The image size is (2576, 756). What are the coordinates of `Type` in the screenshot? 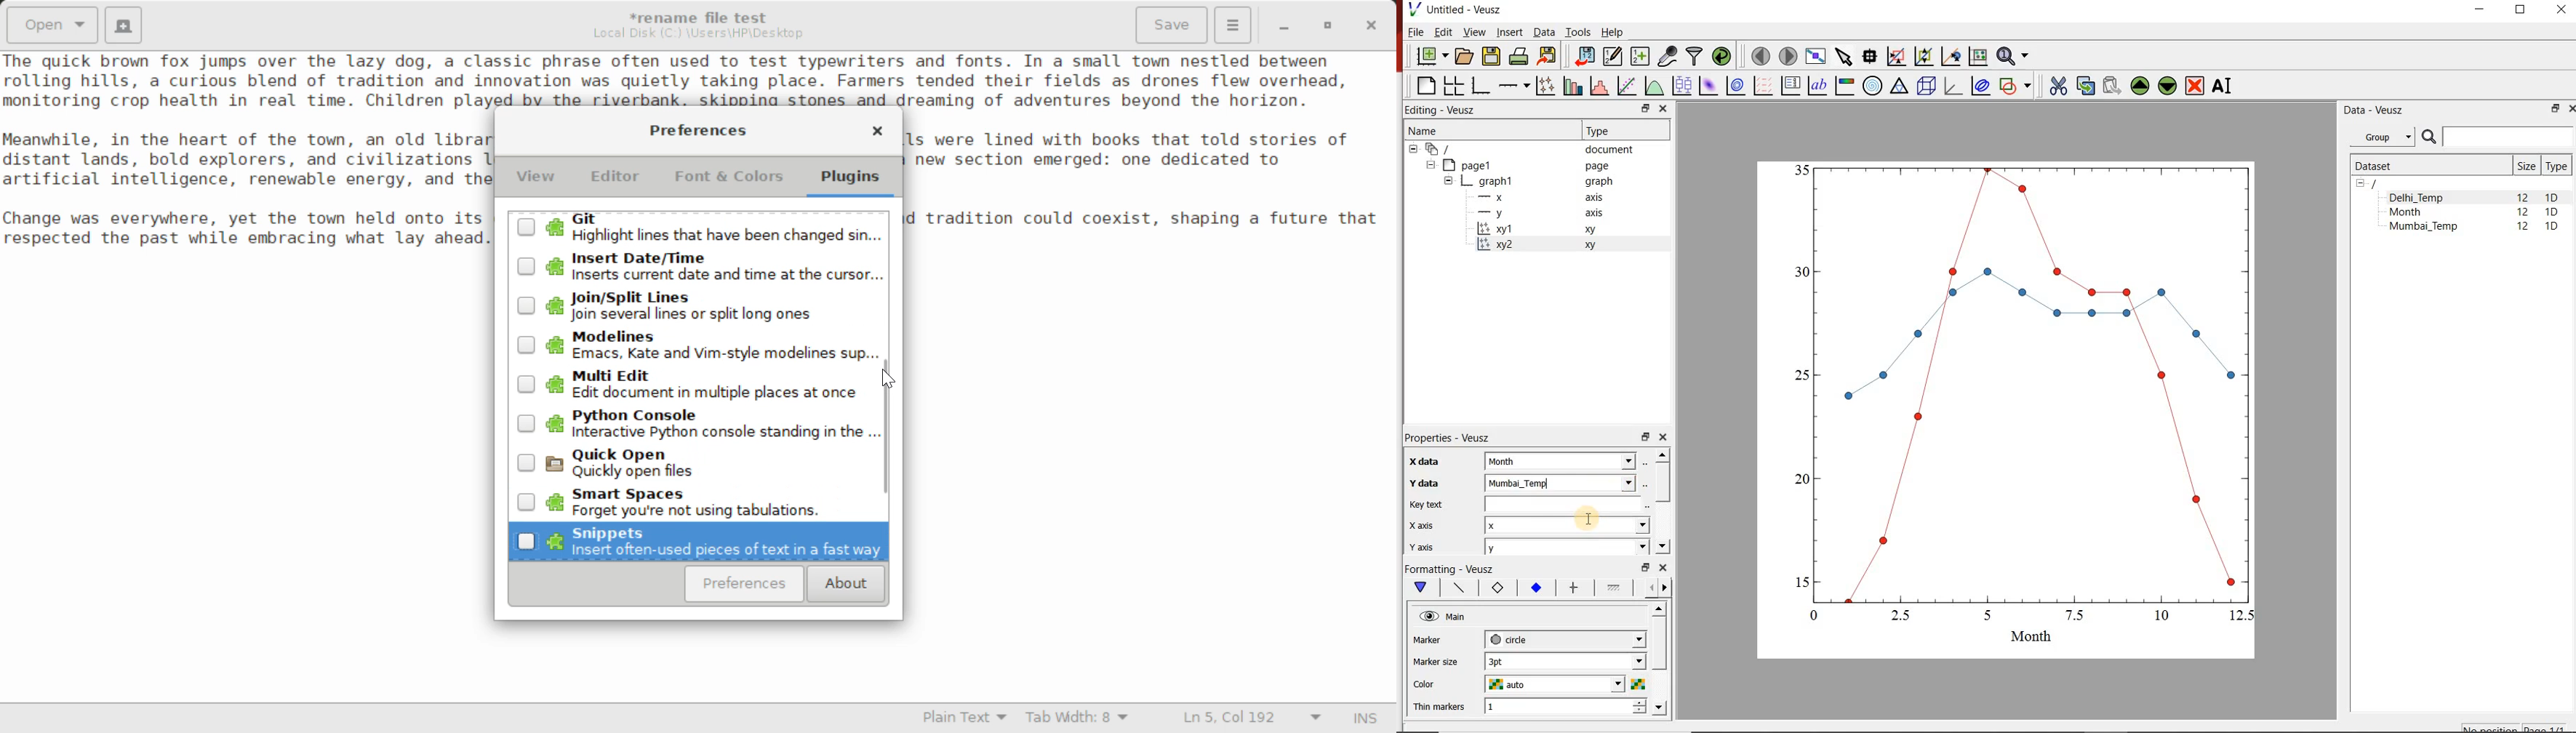 It's located at (2556, 166).